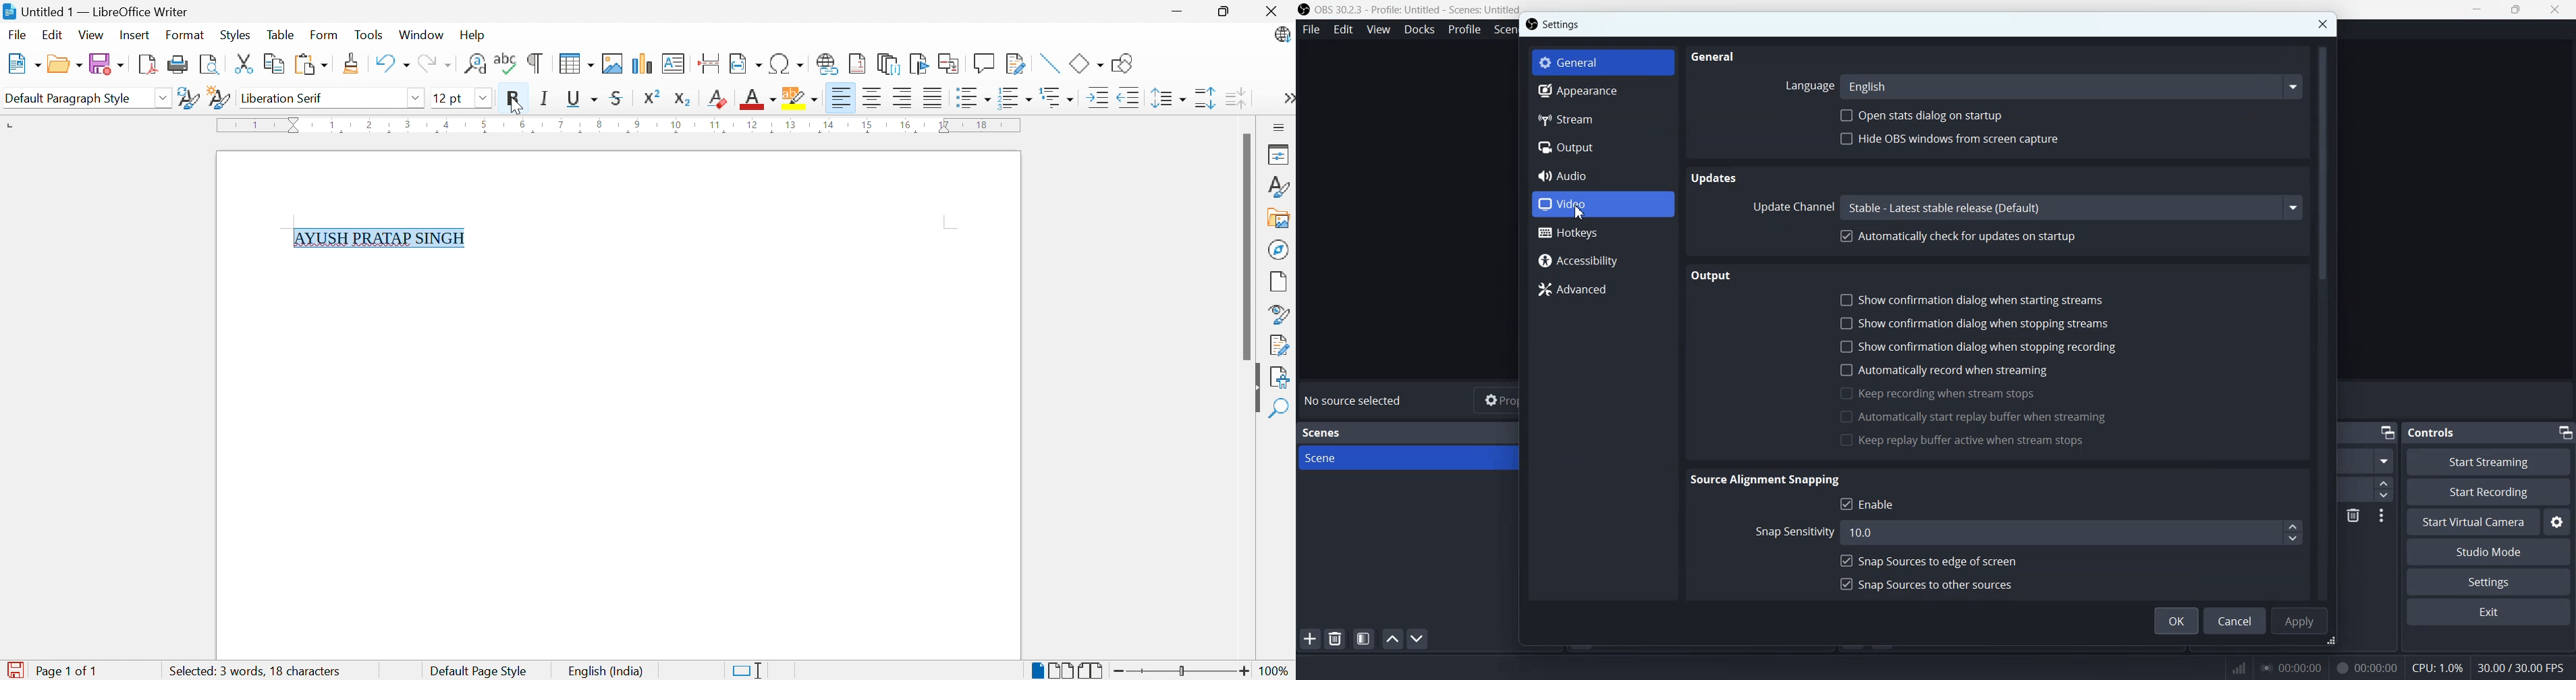  What do you see at coordinates (2364, 667) in the screenshot?
I see `00:00:00` at bounding box center [2364, 667].